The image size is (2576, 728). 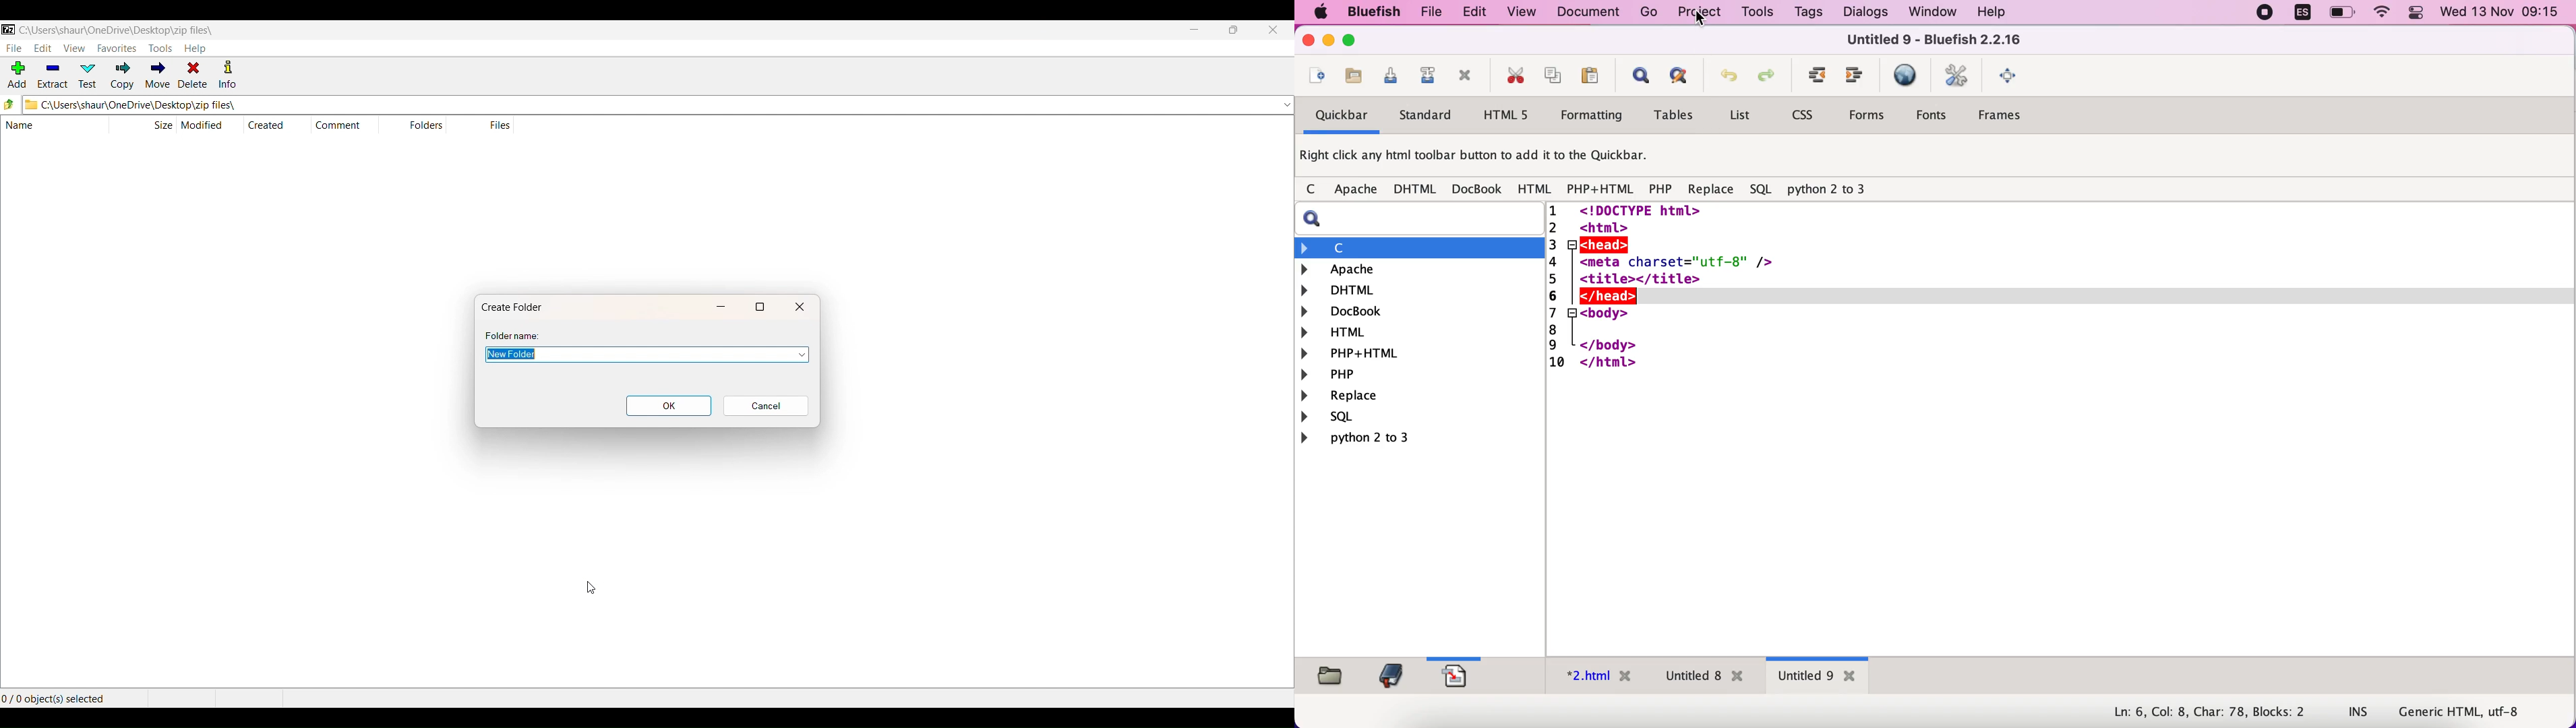 What do you see at coordinates (2384, 14) in the screenshot?
I see `wifi` at bounding box center [2384, 14].